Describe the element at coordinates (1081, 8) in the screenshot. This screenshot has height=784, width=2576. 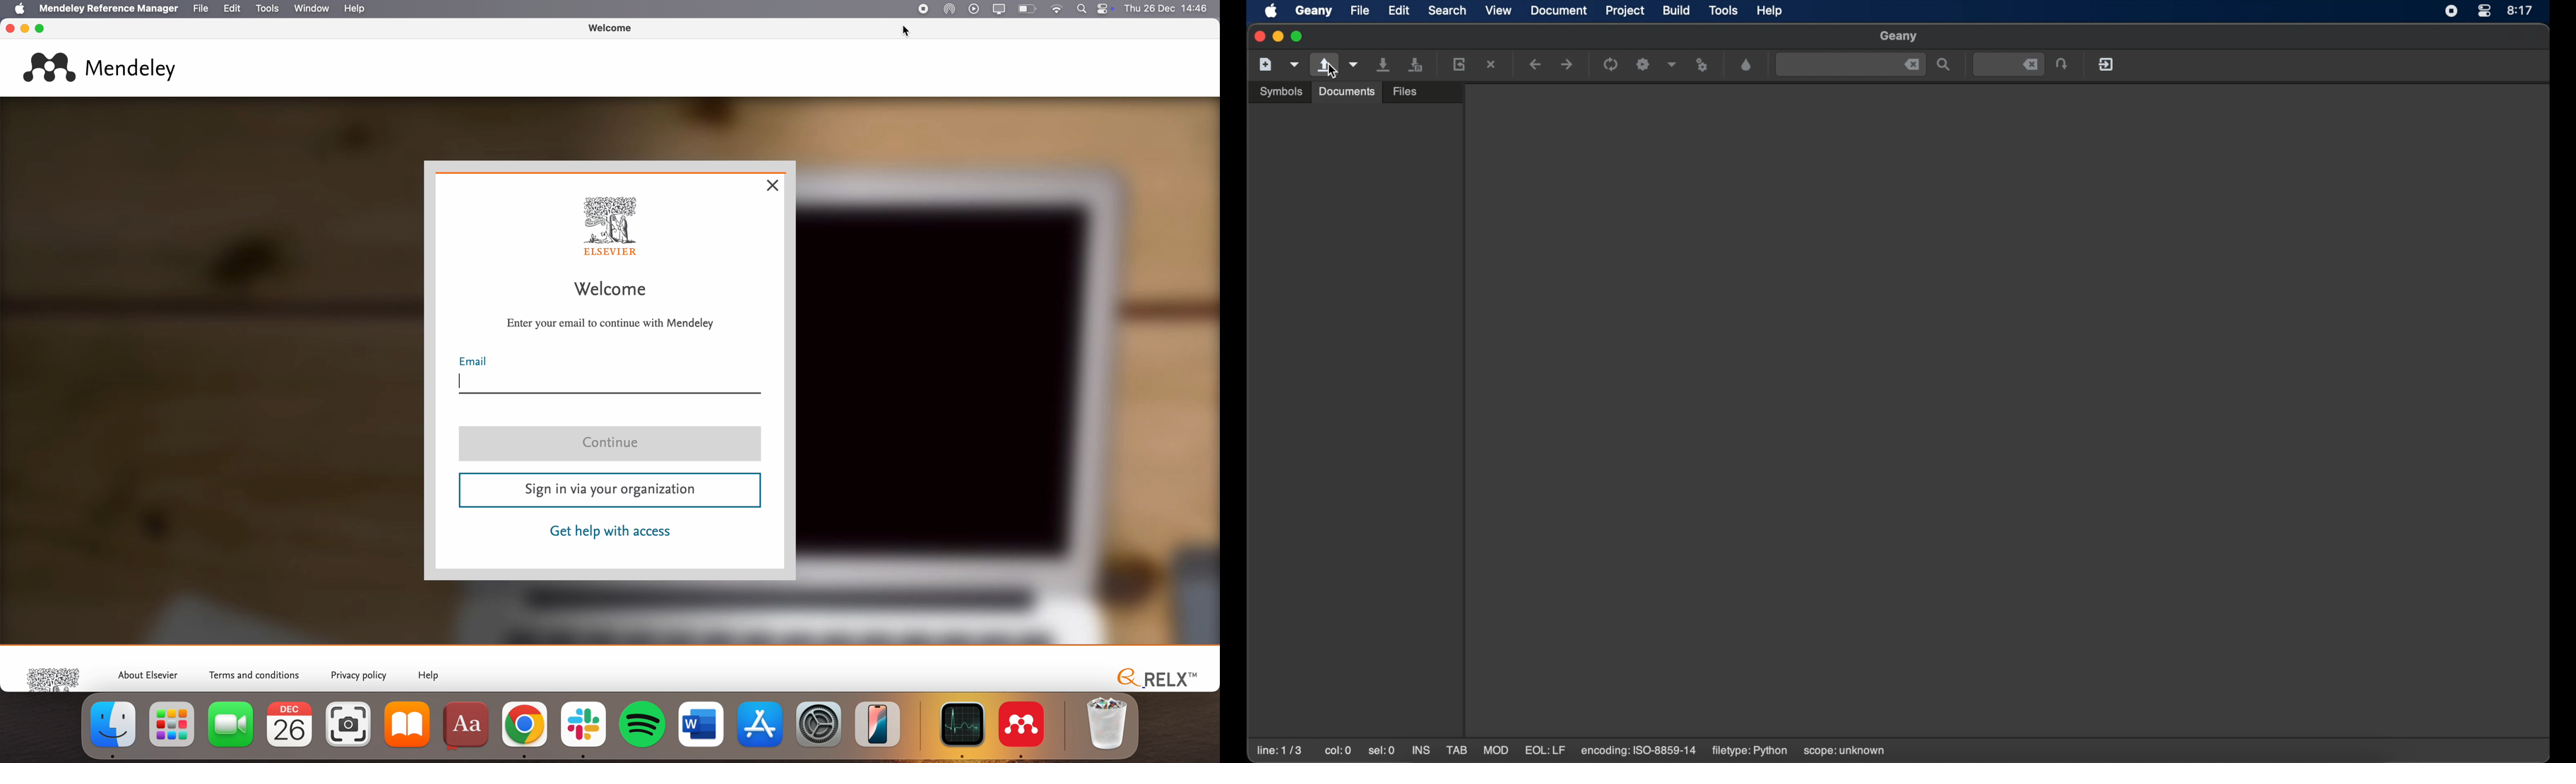
I see `Spotlight search` at that location.